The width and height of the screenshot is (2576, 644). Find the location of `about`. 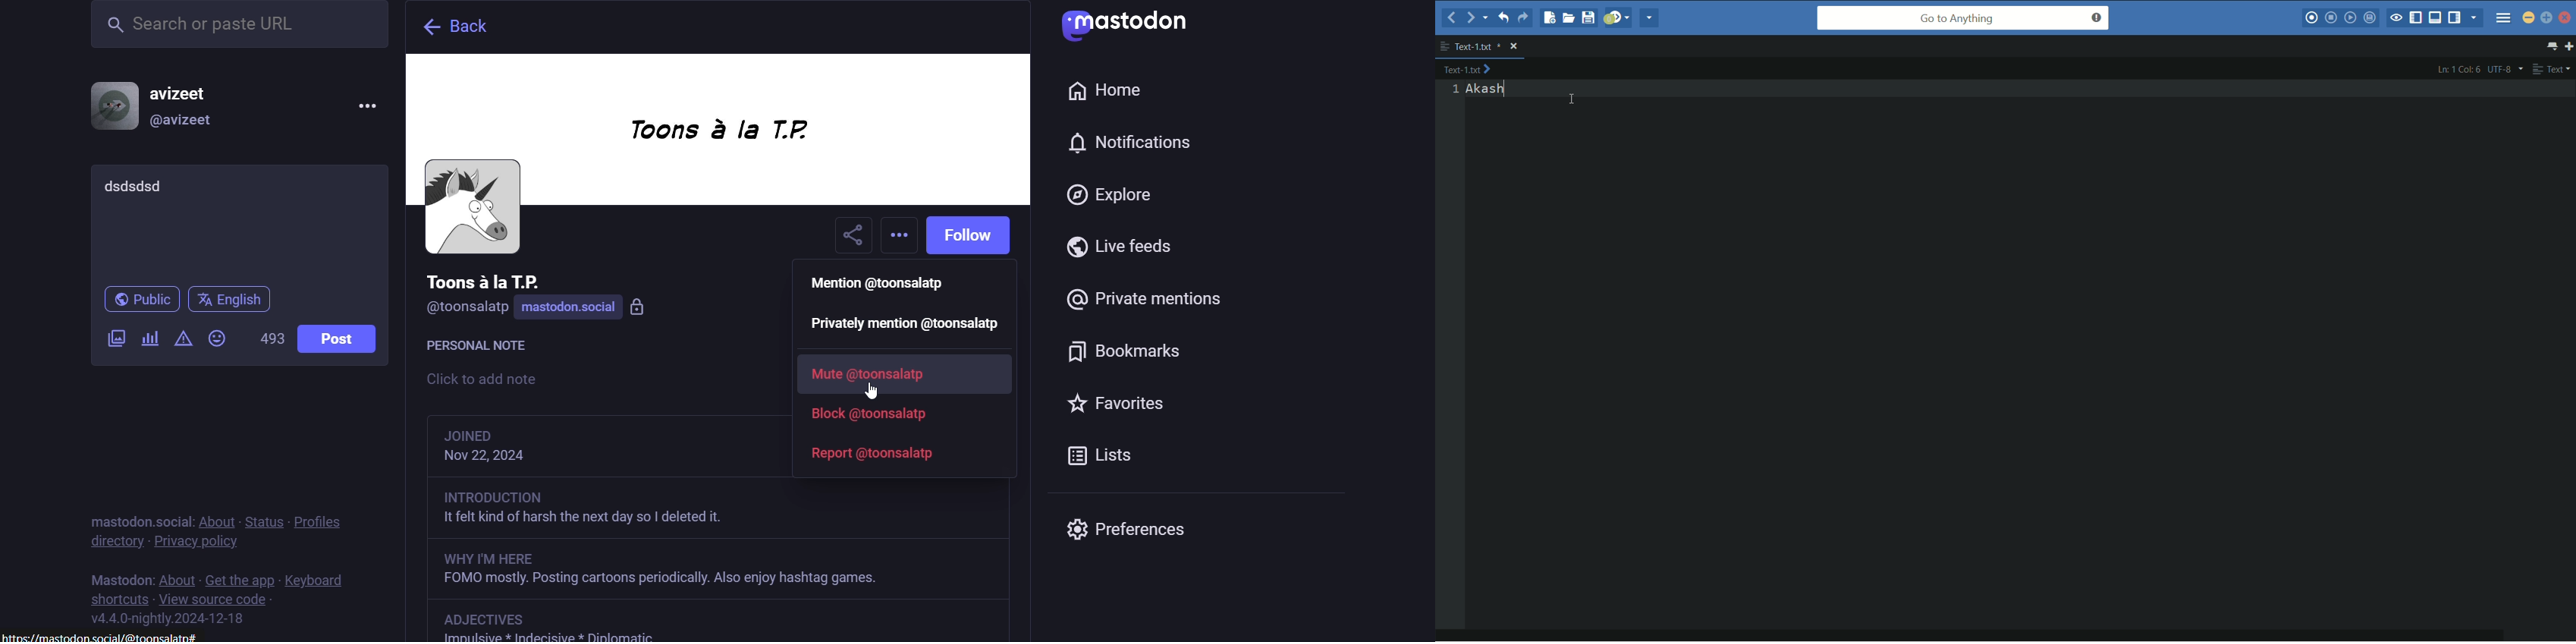

about is located at coordinates (175, 574).